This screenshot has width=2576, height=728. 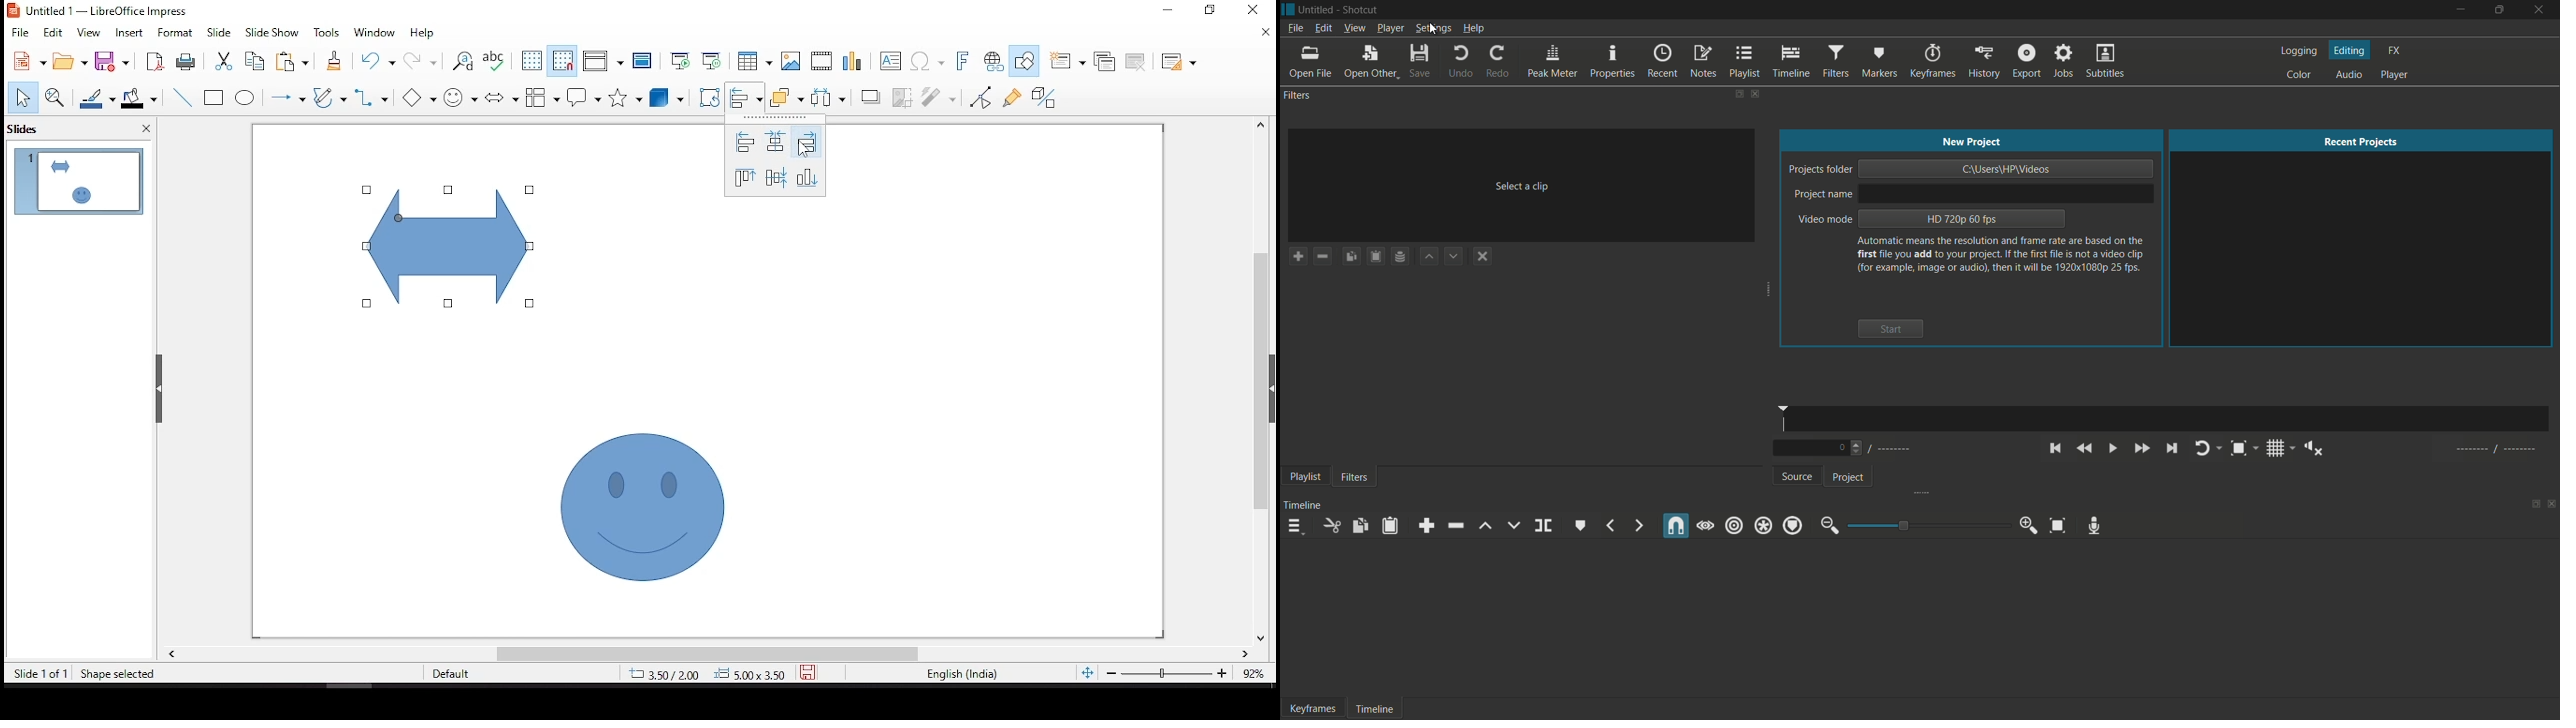 I want to click on shape, so click(x=643, y=504).